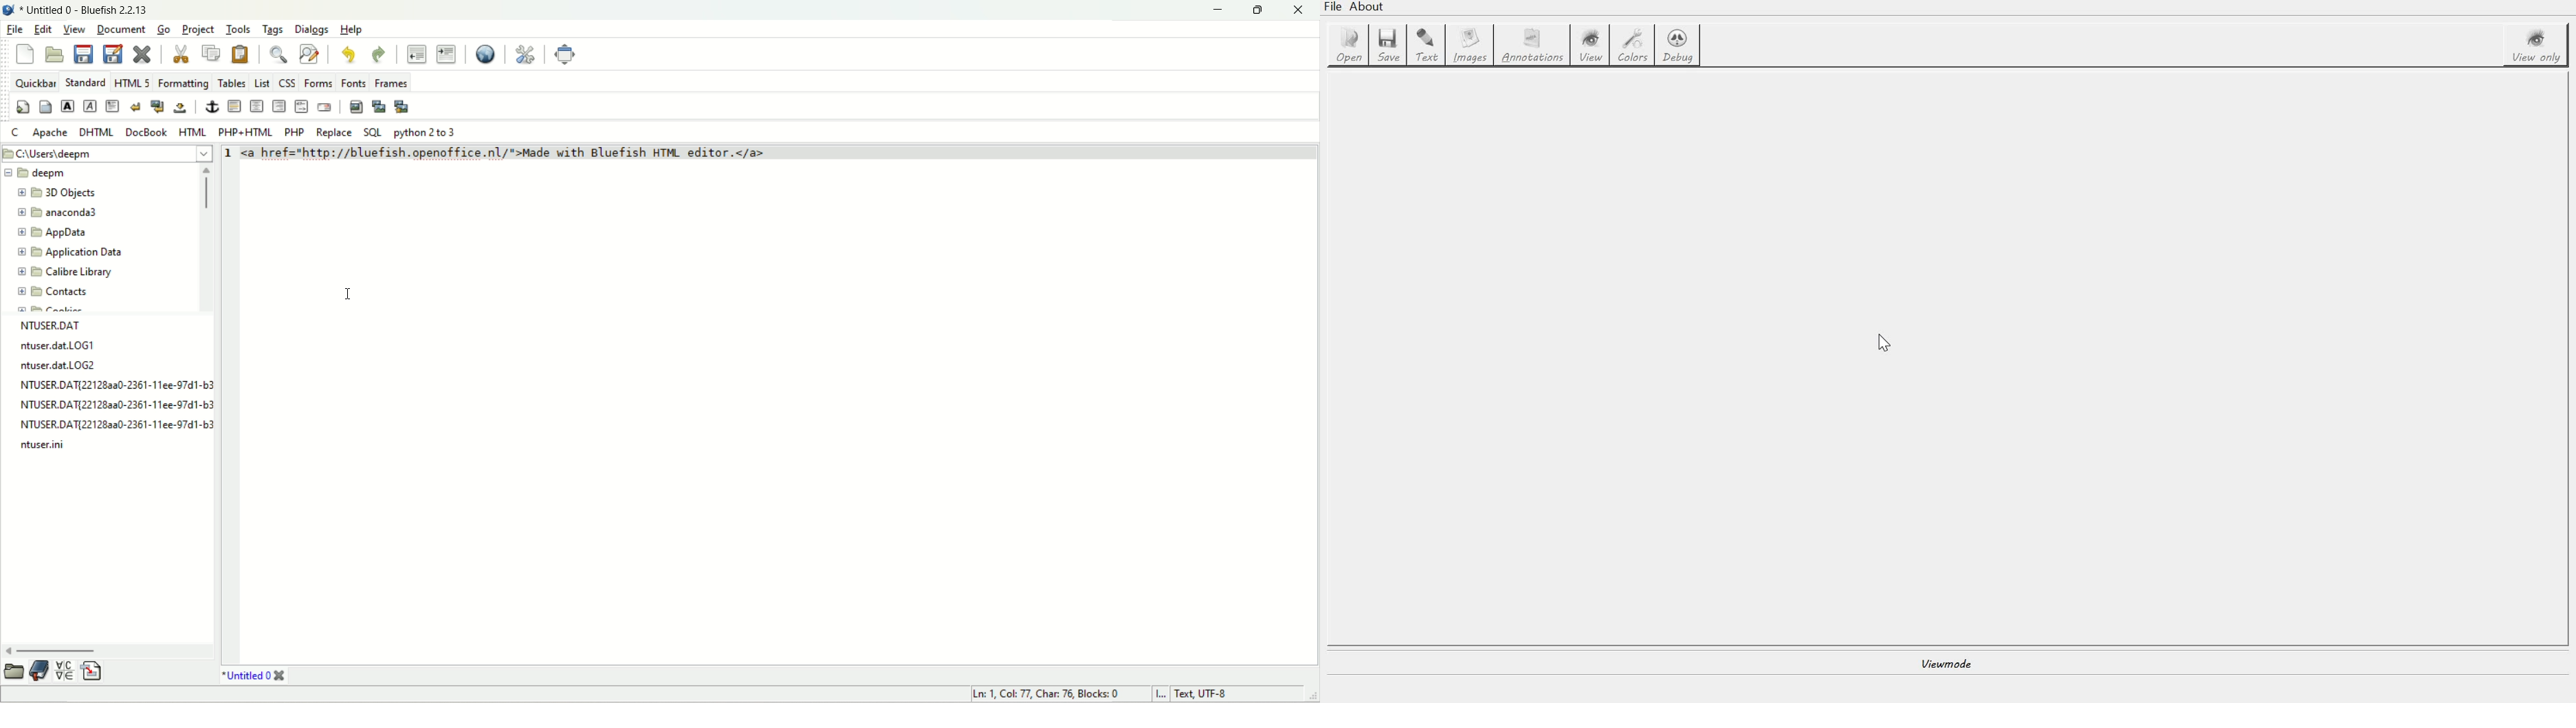 The image size is (2576, 728). I want to click on code, so click(505, 155).